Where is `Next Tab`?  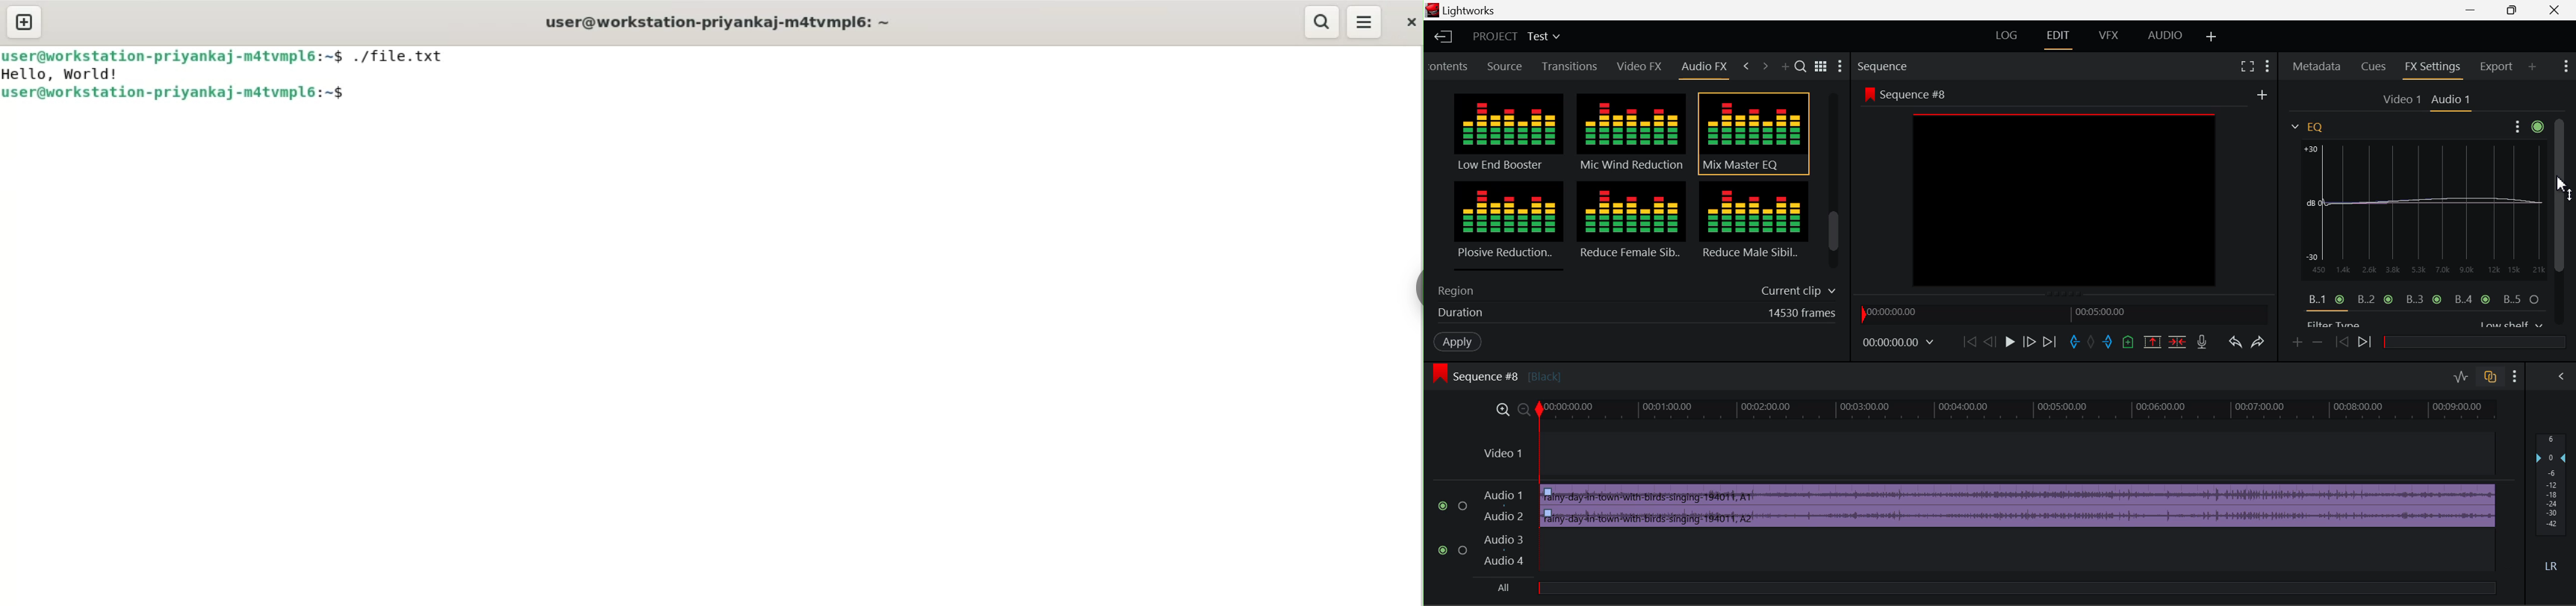
Next Tab is located at coordinates (1765, 65).